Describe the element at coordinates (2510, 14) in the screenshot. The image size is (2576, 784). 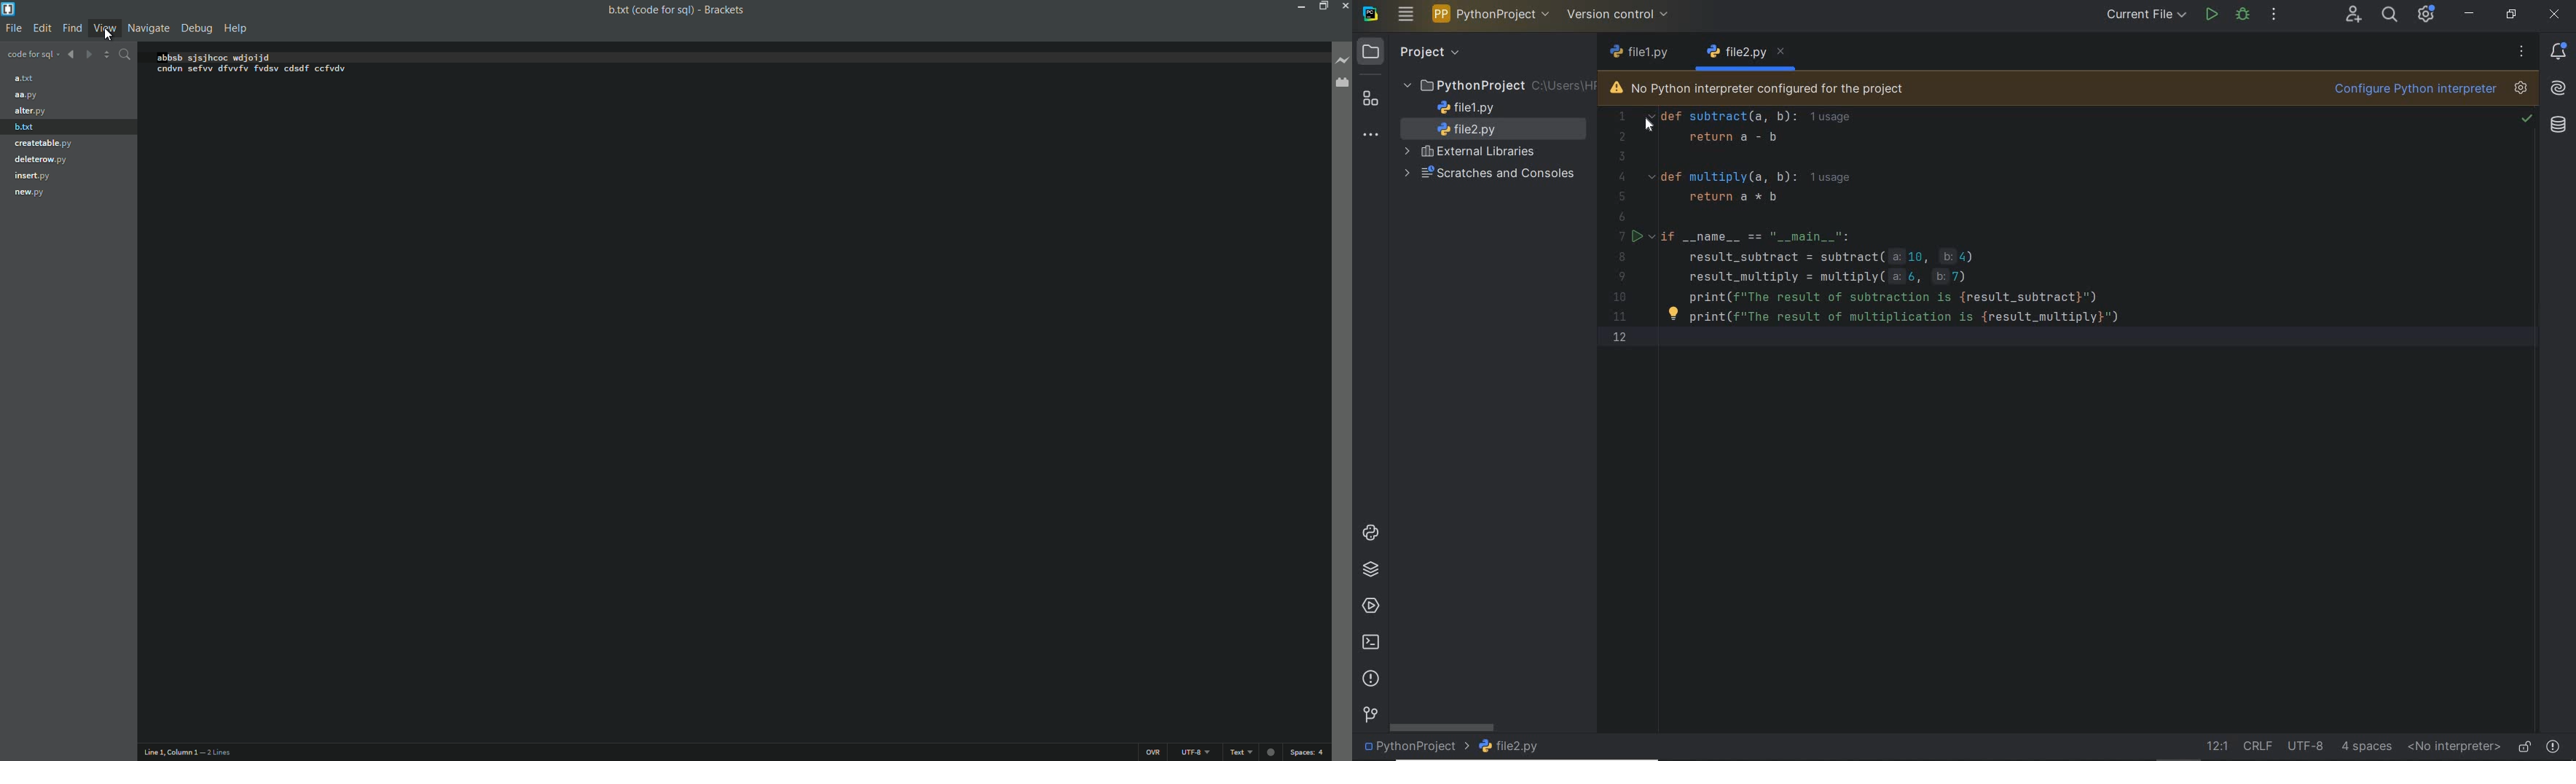
I see `restore down` at that location.